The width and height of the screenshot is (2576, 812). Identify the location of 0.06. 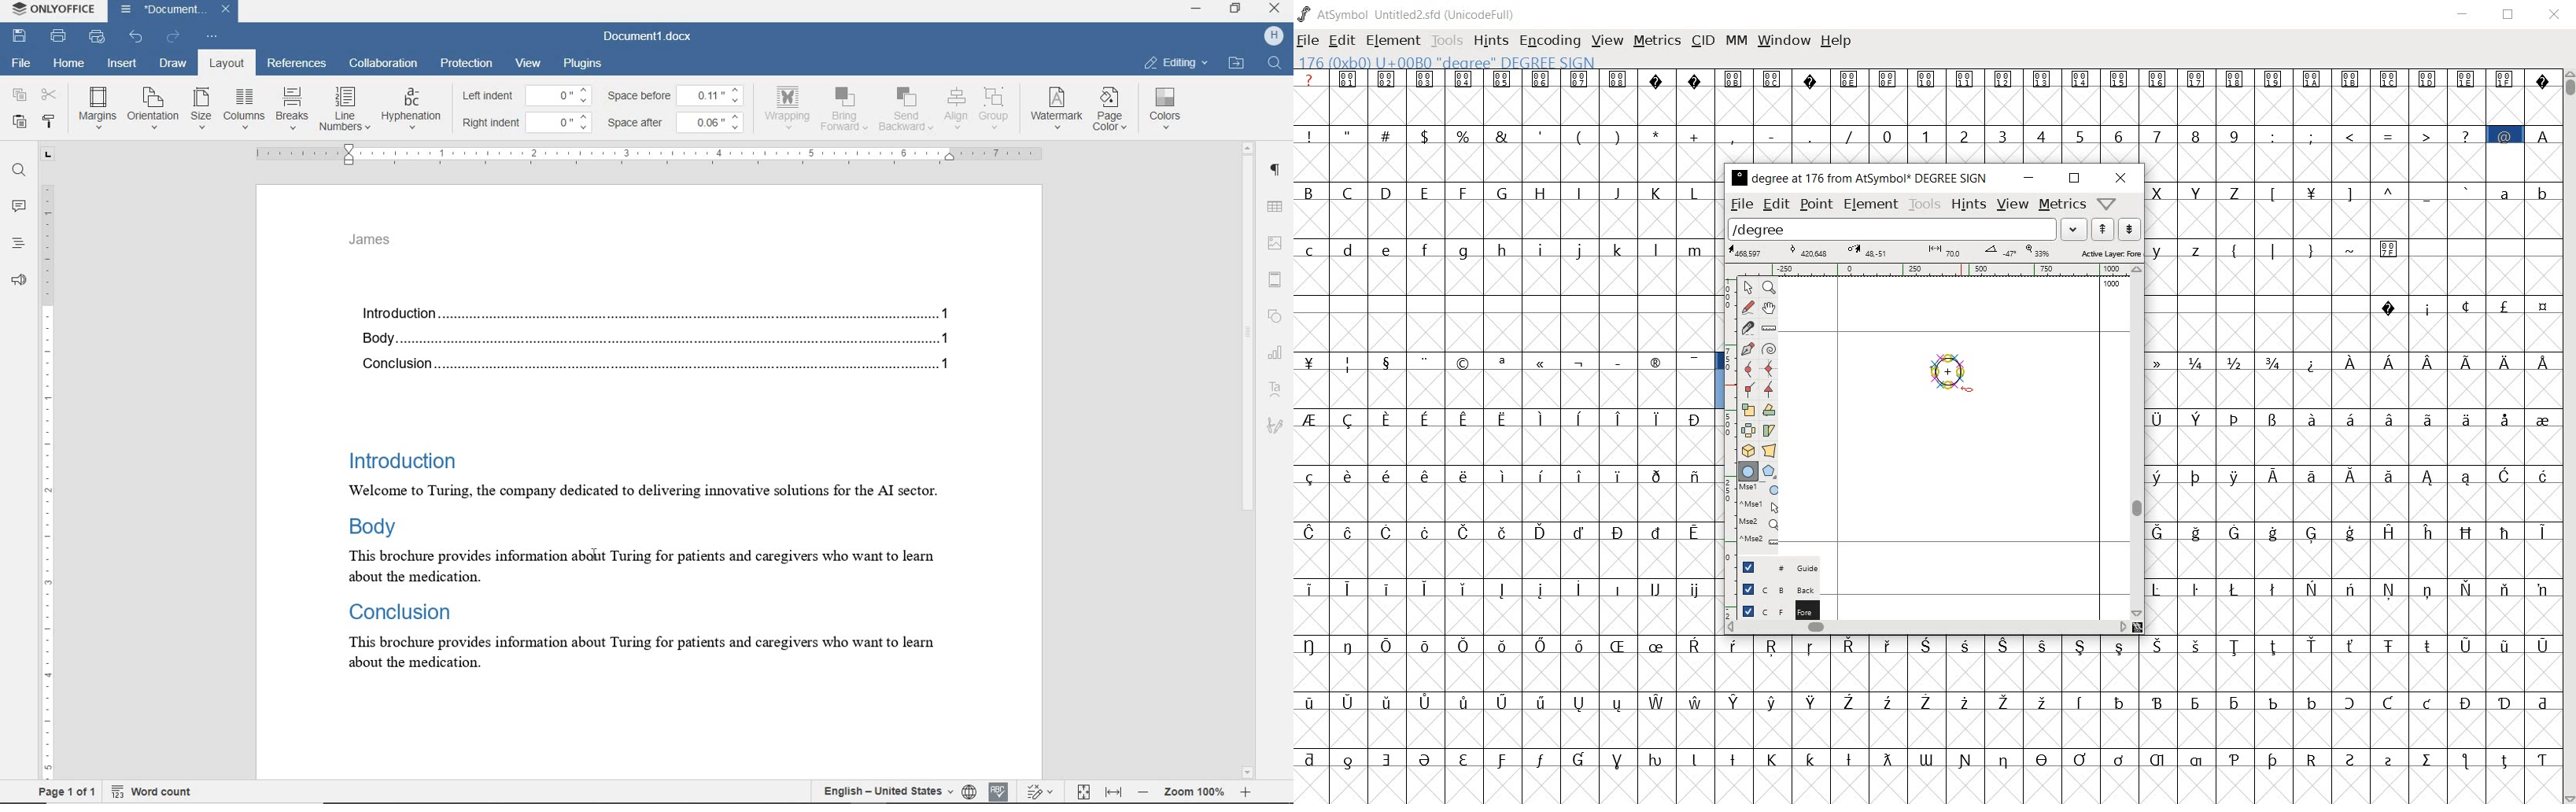
(714, 122).